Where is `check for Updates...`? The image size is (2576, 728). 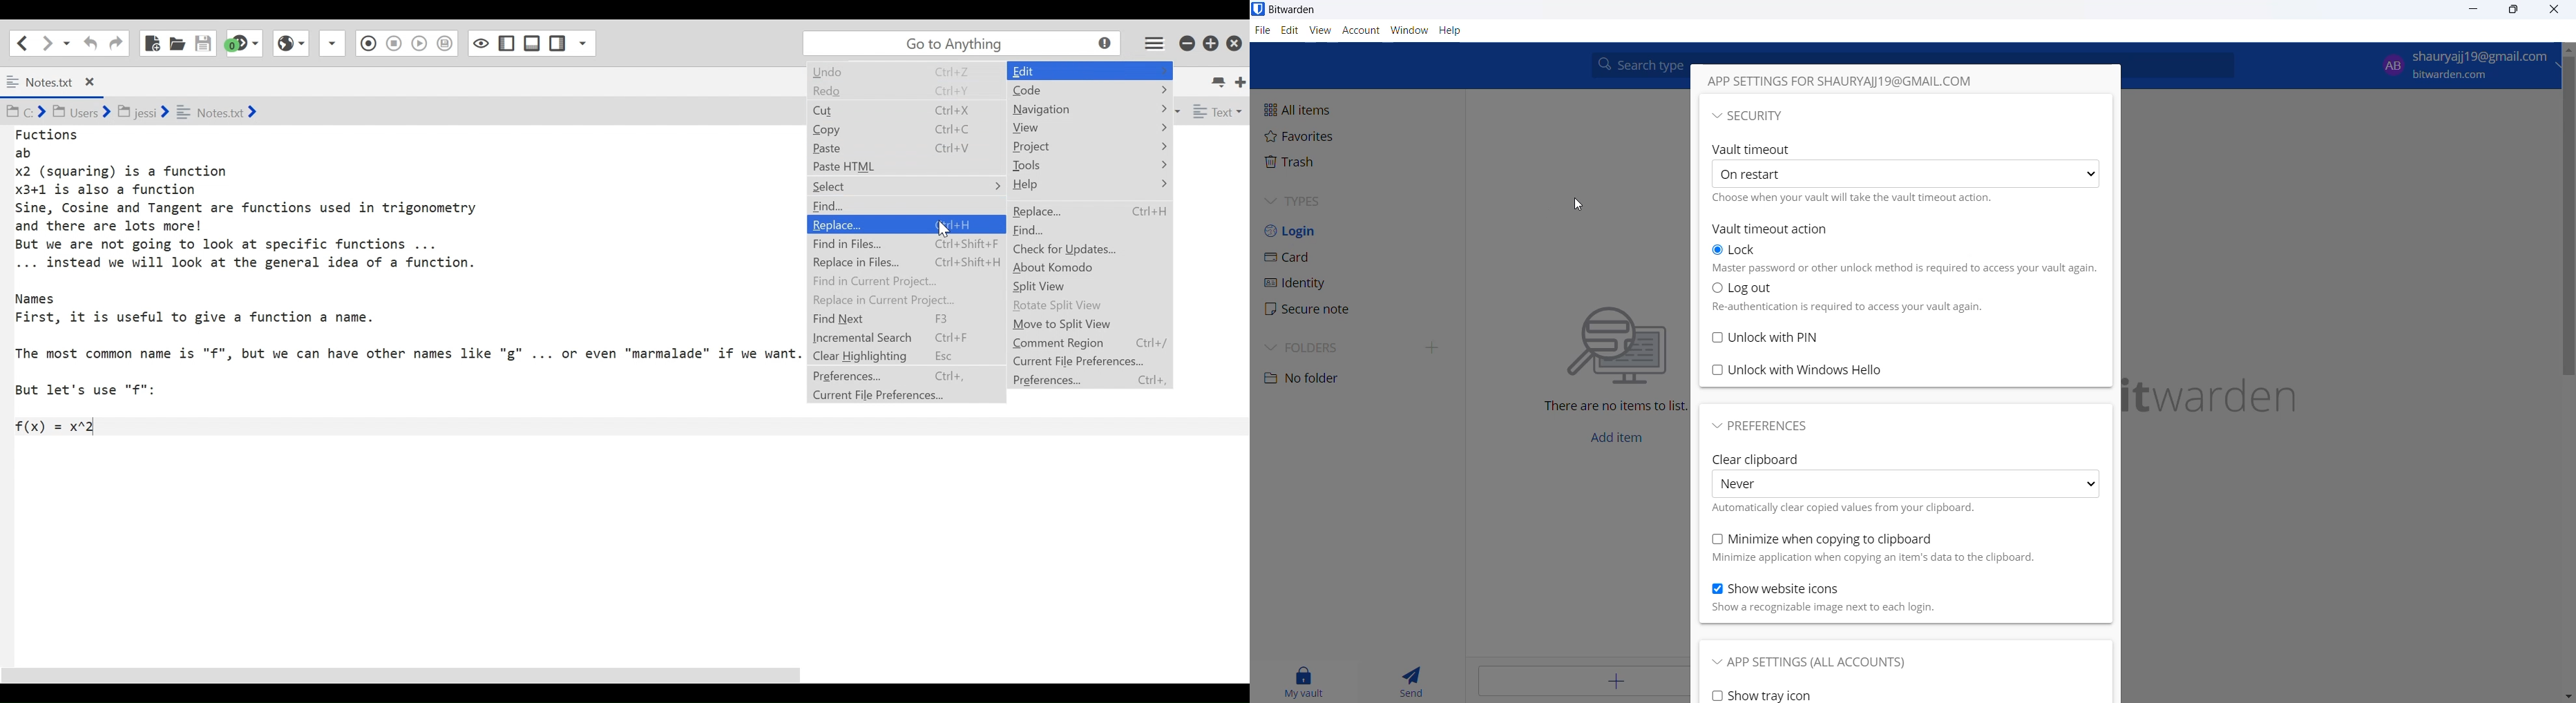
check for Updates... is located at coordinates (1069, 251).